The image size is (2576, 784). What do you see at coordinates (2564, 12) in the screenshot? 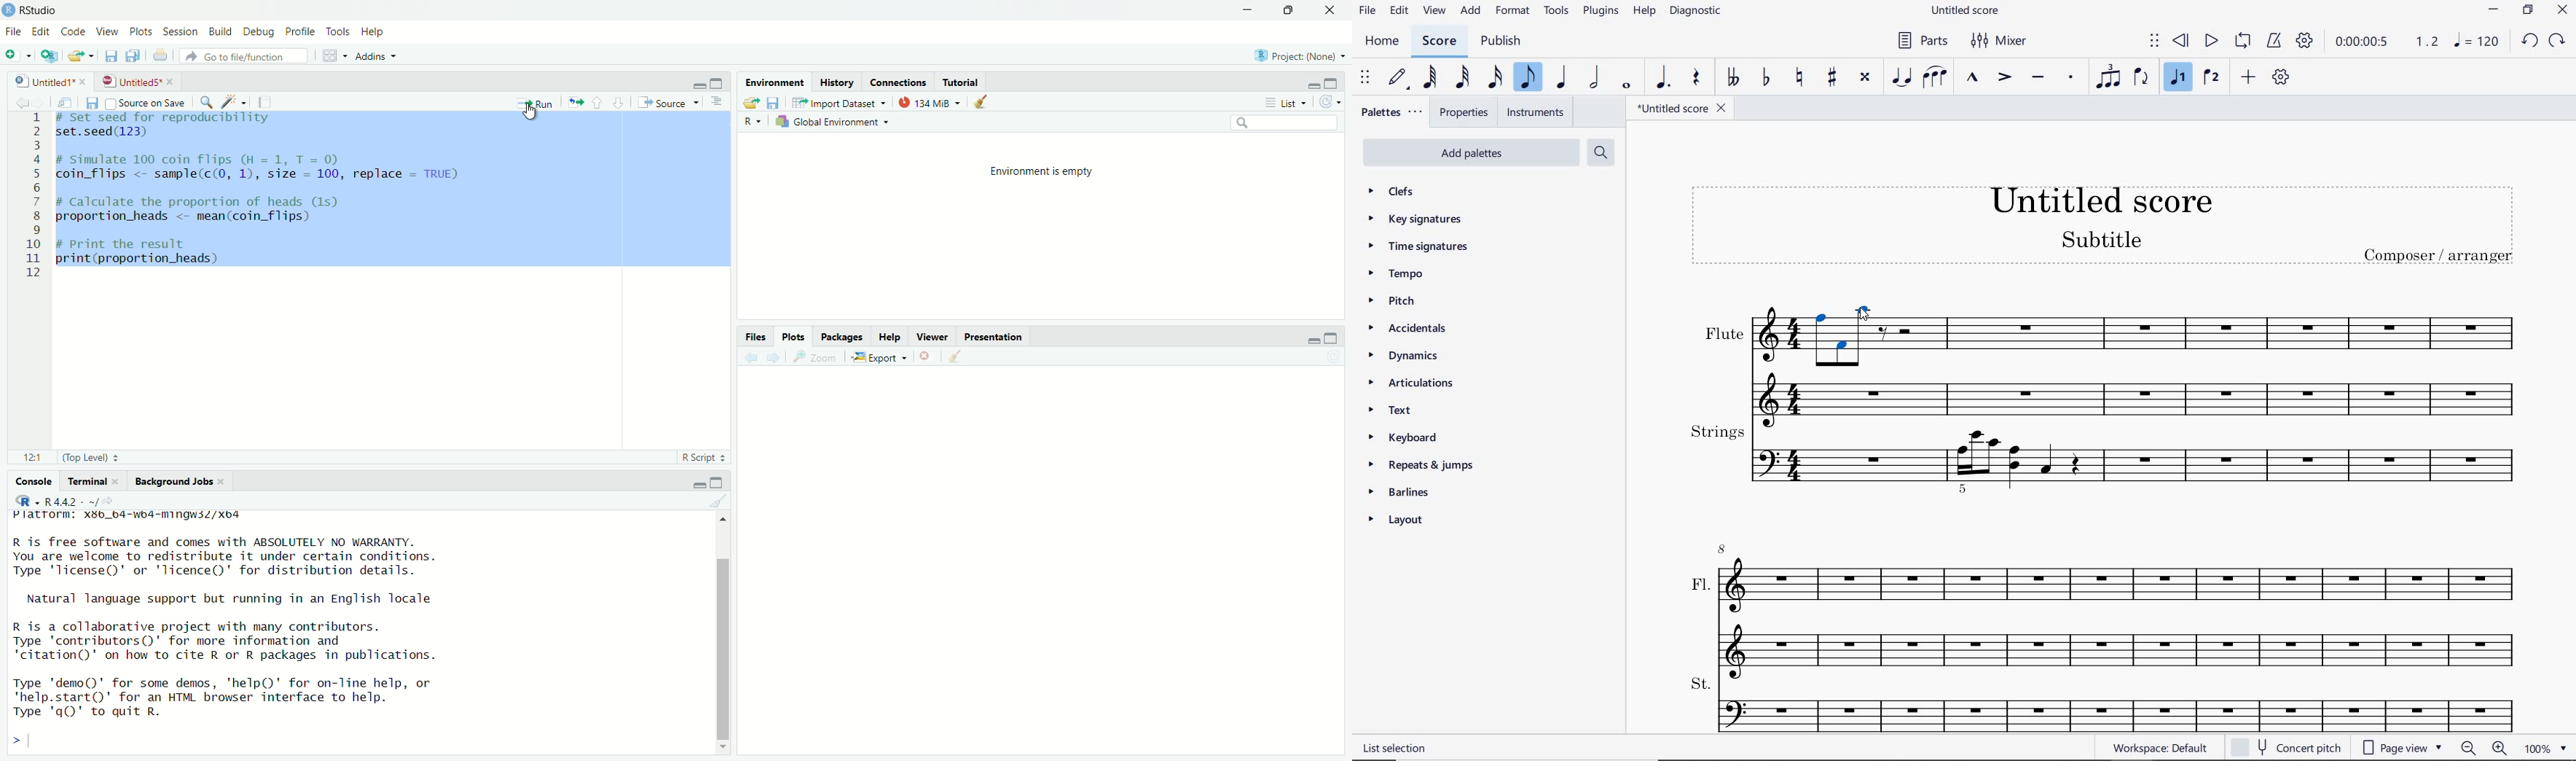
I see `close` at bounding box center [2564, 12].